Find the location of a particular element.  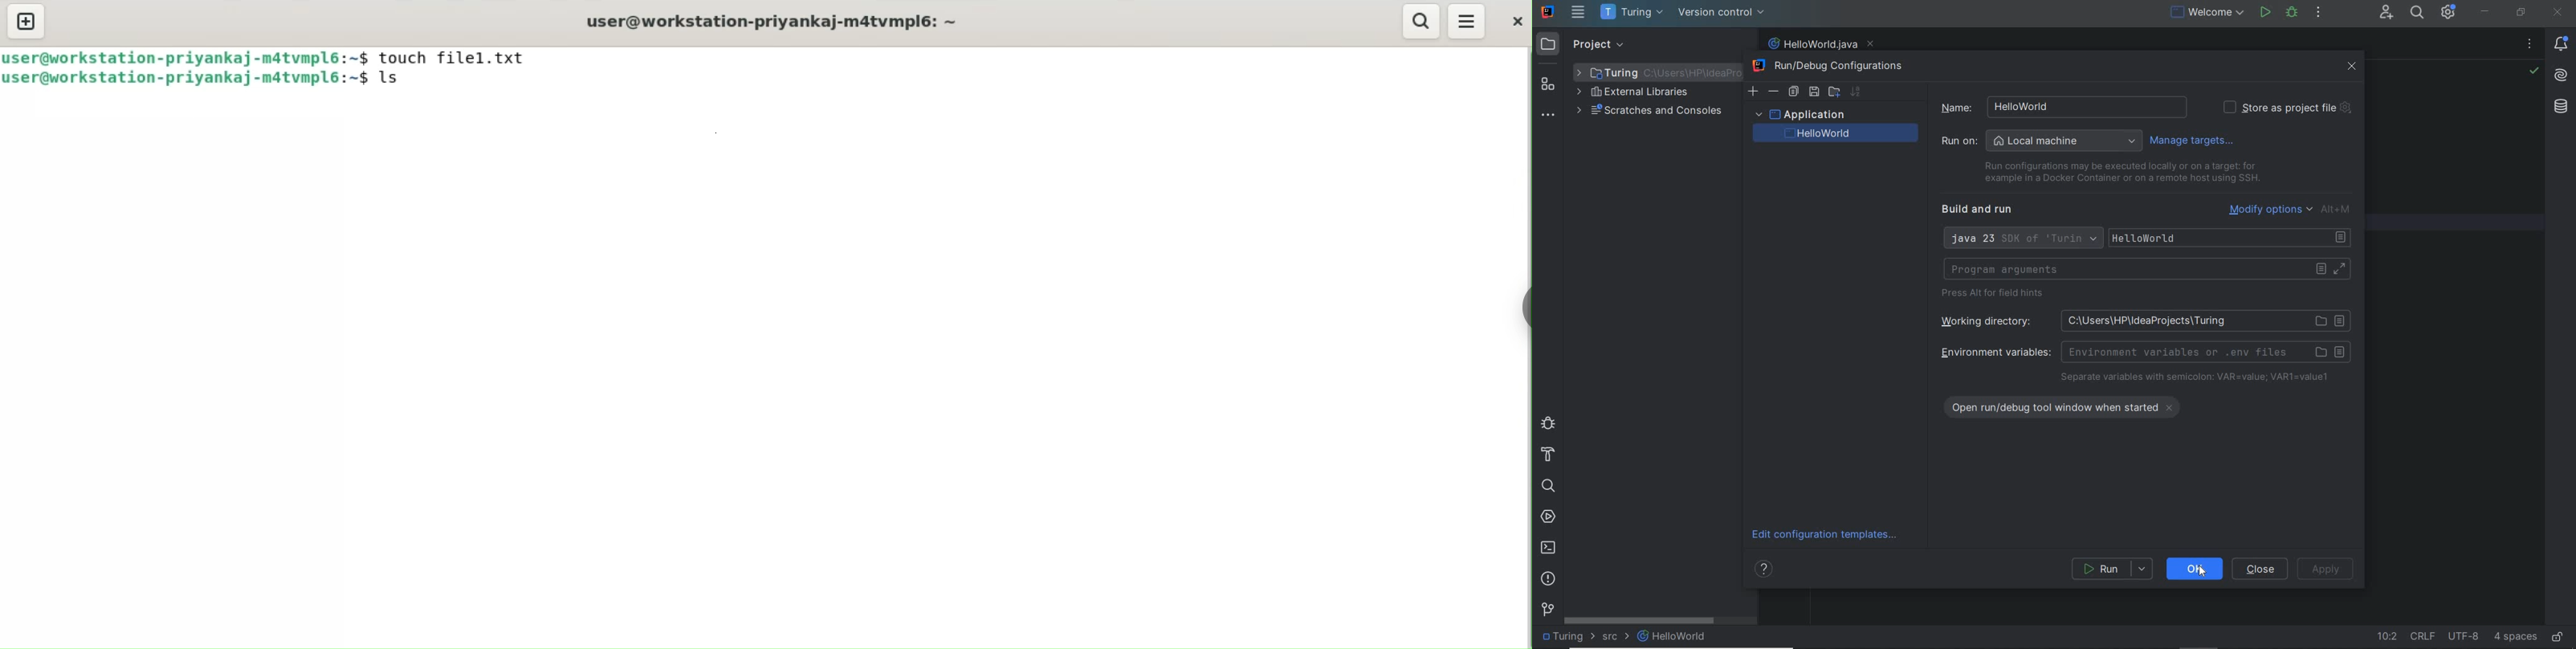

search everywhere is located at coordinates (2418, 14).